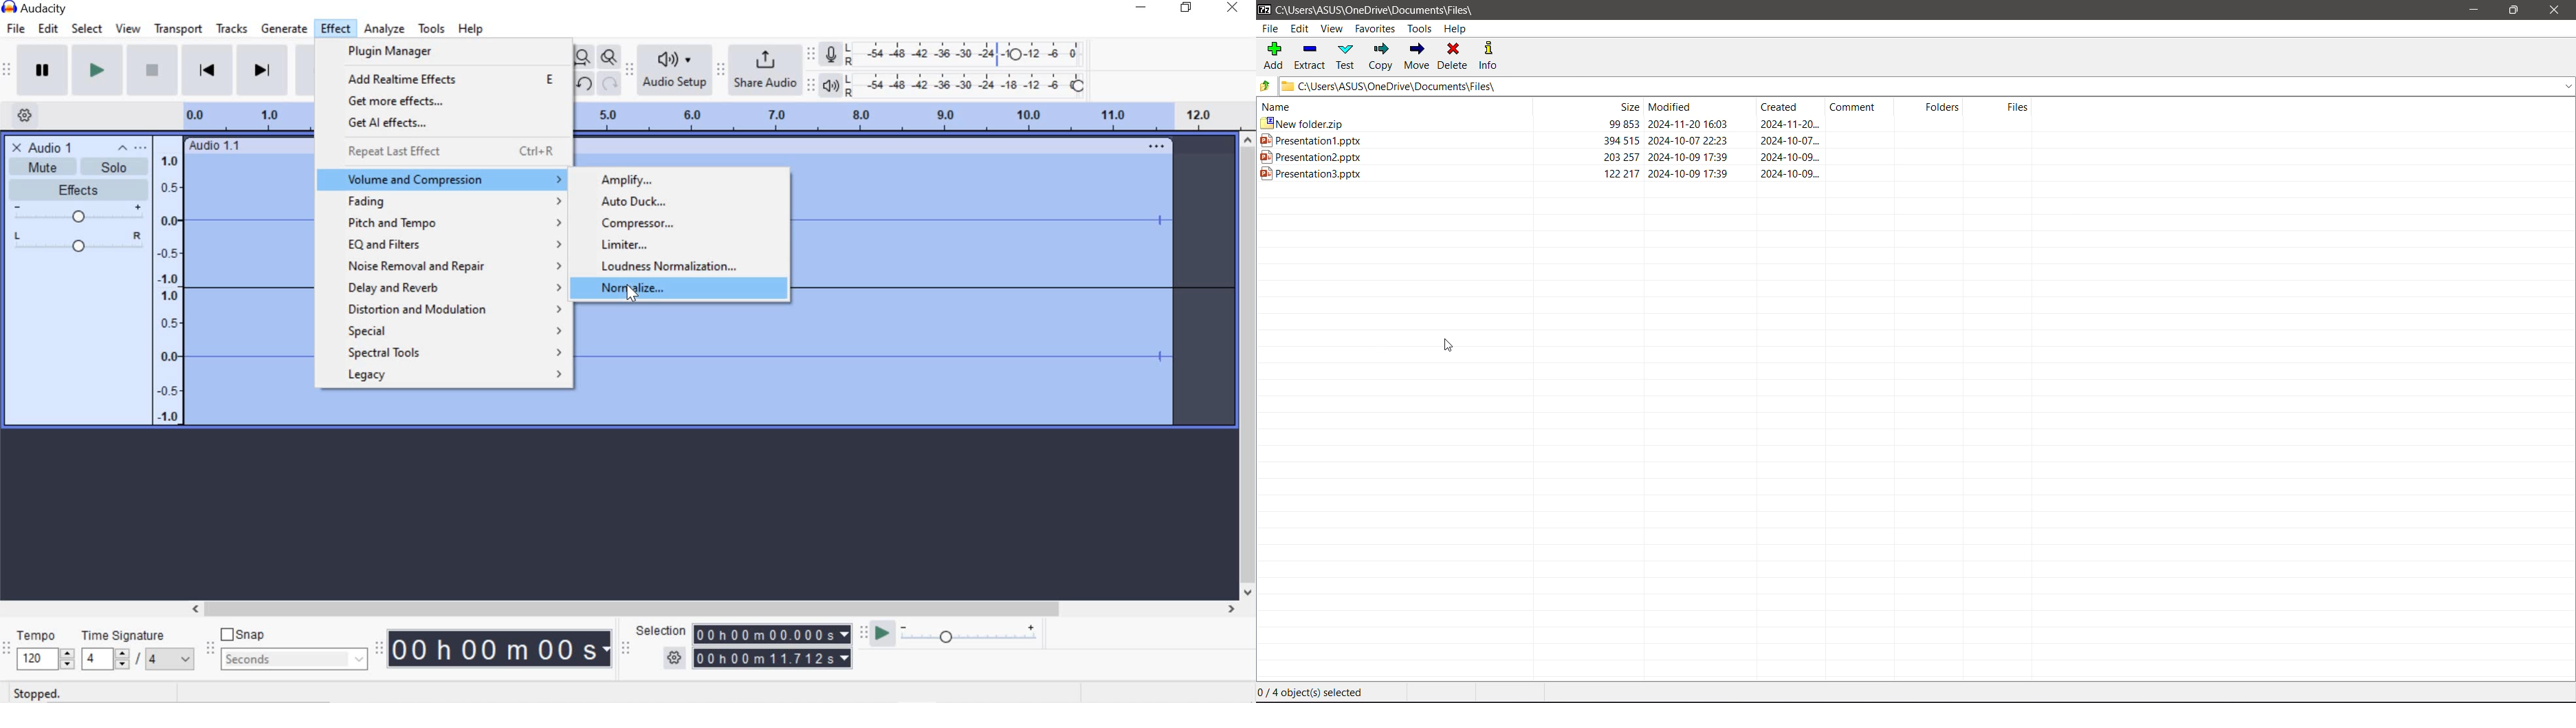 The height and width of the screenshot is (728, 2576). Describe the element at coordinates (450, 78) in the screenshot. I see `add realtime effects` at that location.